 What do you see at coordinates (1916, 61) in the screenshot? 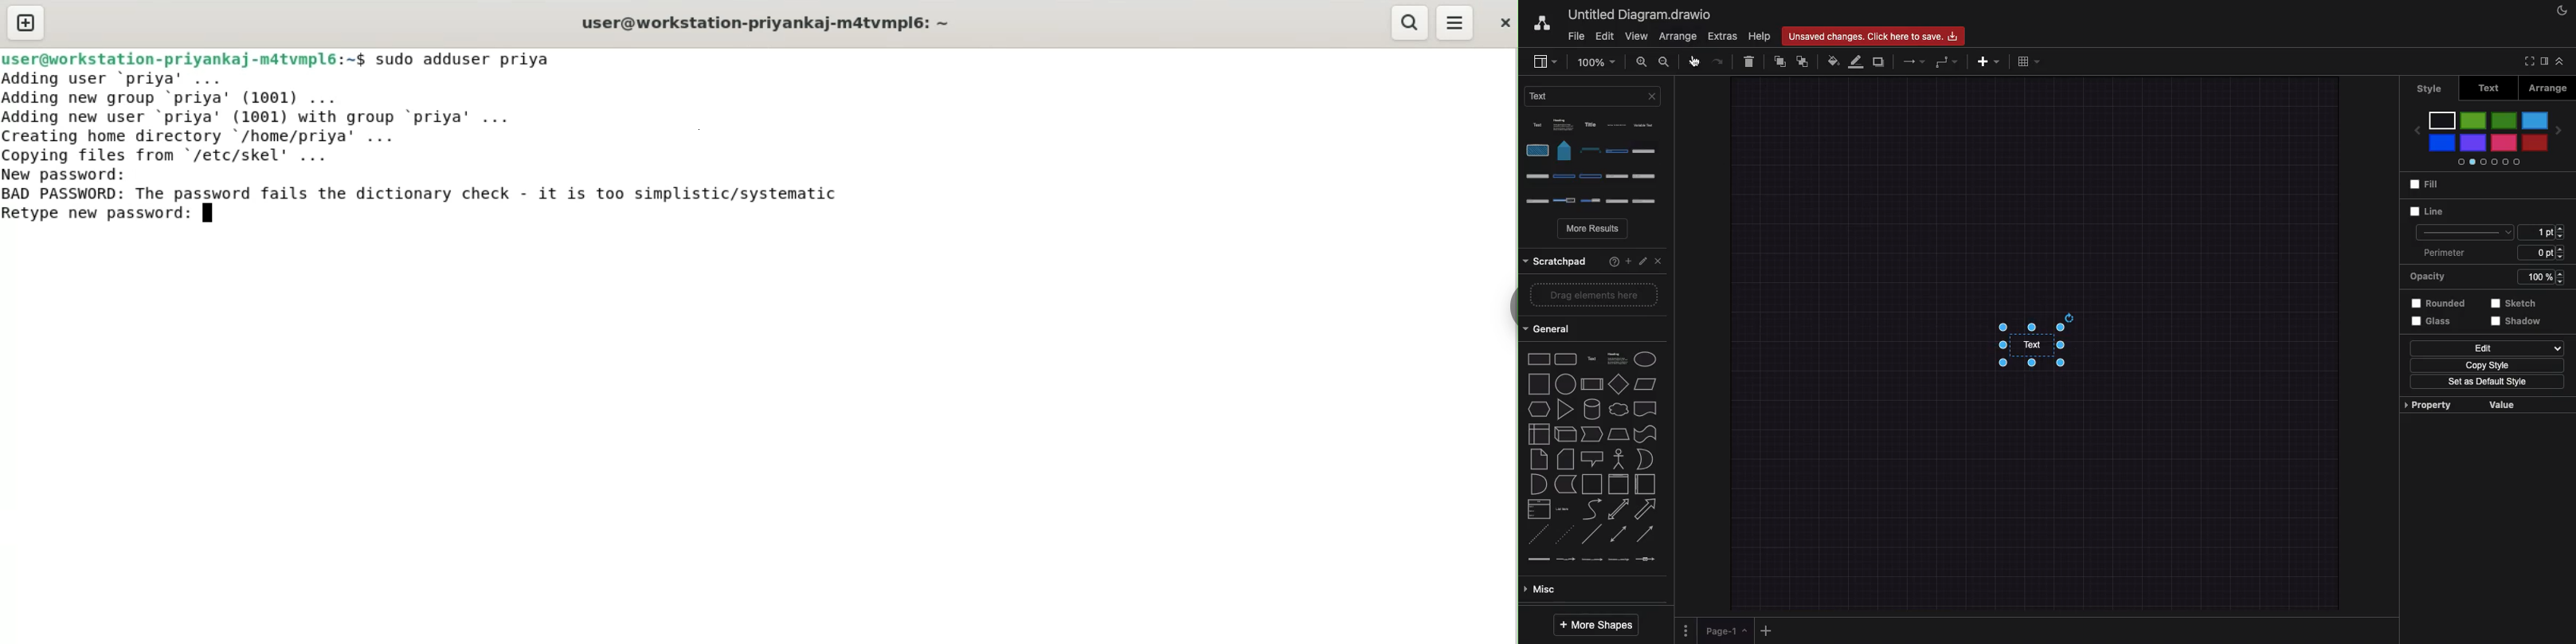
I see `Arrows` at bounding box center [1916, 61].